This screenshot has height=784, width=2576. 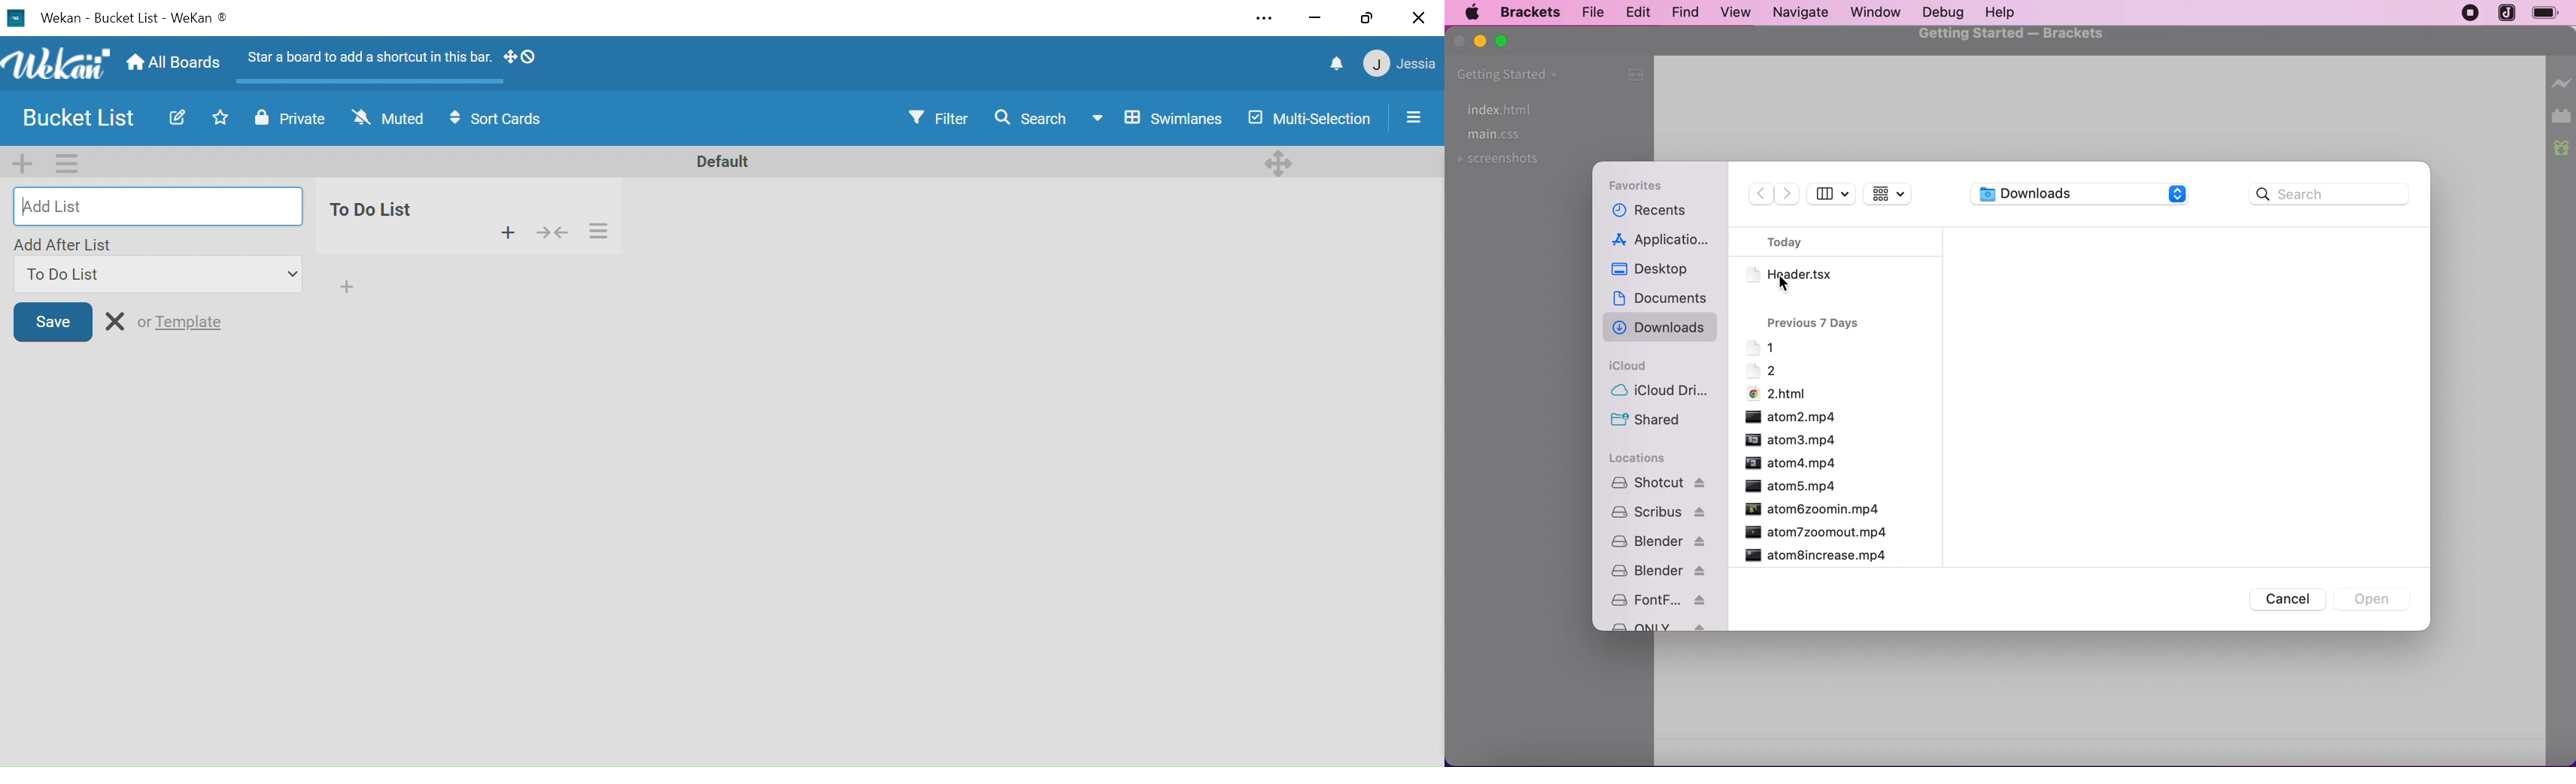 What do you see at coordinates (2562, 79) in the screenshot?
I see `live preview` at bounding box center [2562, 79].